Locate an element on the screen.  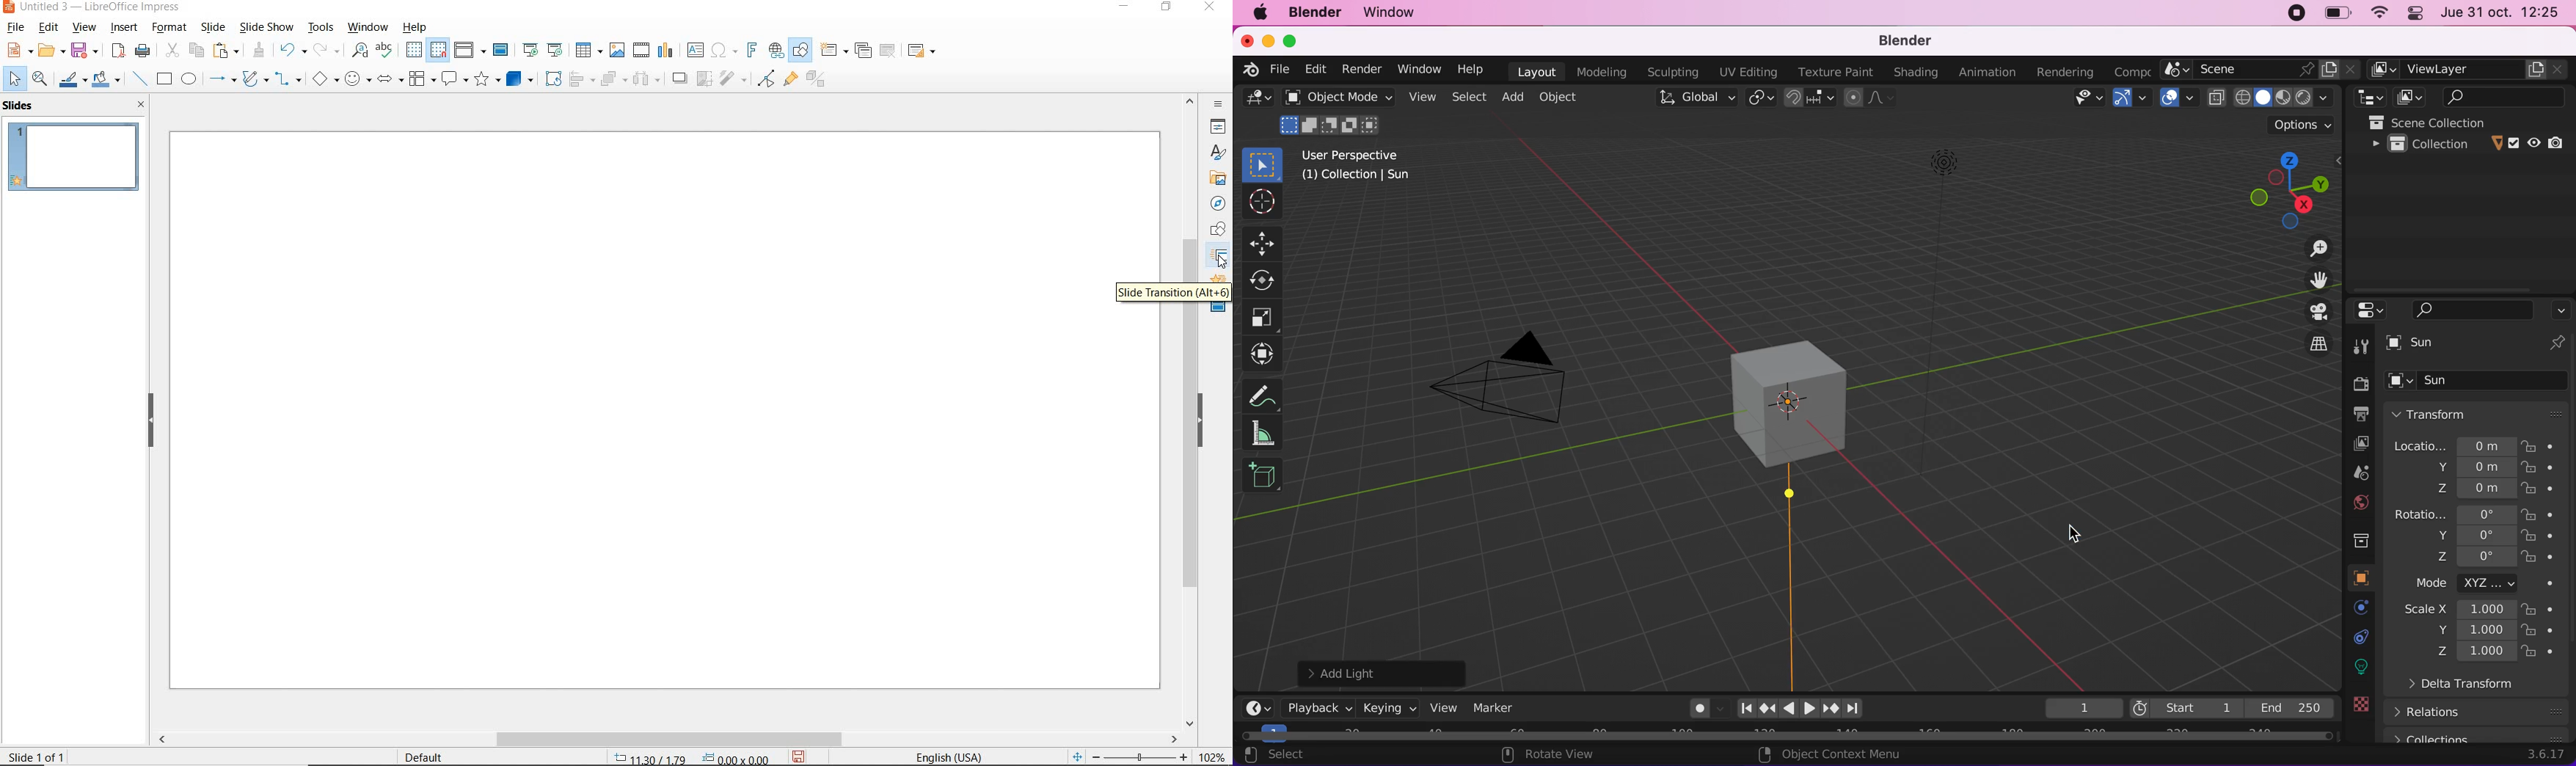
scale x 1.000 is located at coordinates (2454, 610).